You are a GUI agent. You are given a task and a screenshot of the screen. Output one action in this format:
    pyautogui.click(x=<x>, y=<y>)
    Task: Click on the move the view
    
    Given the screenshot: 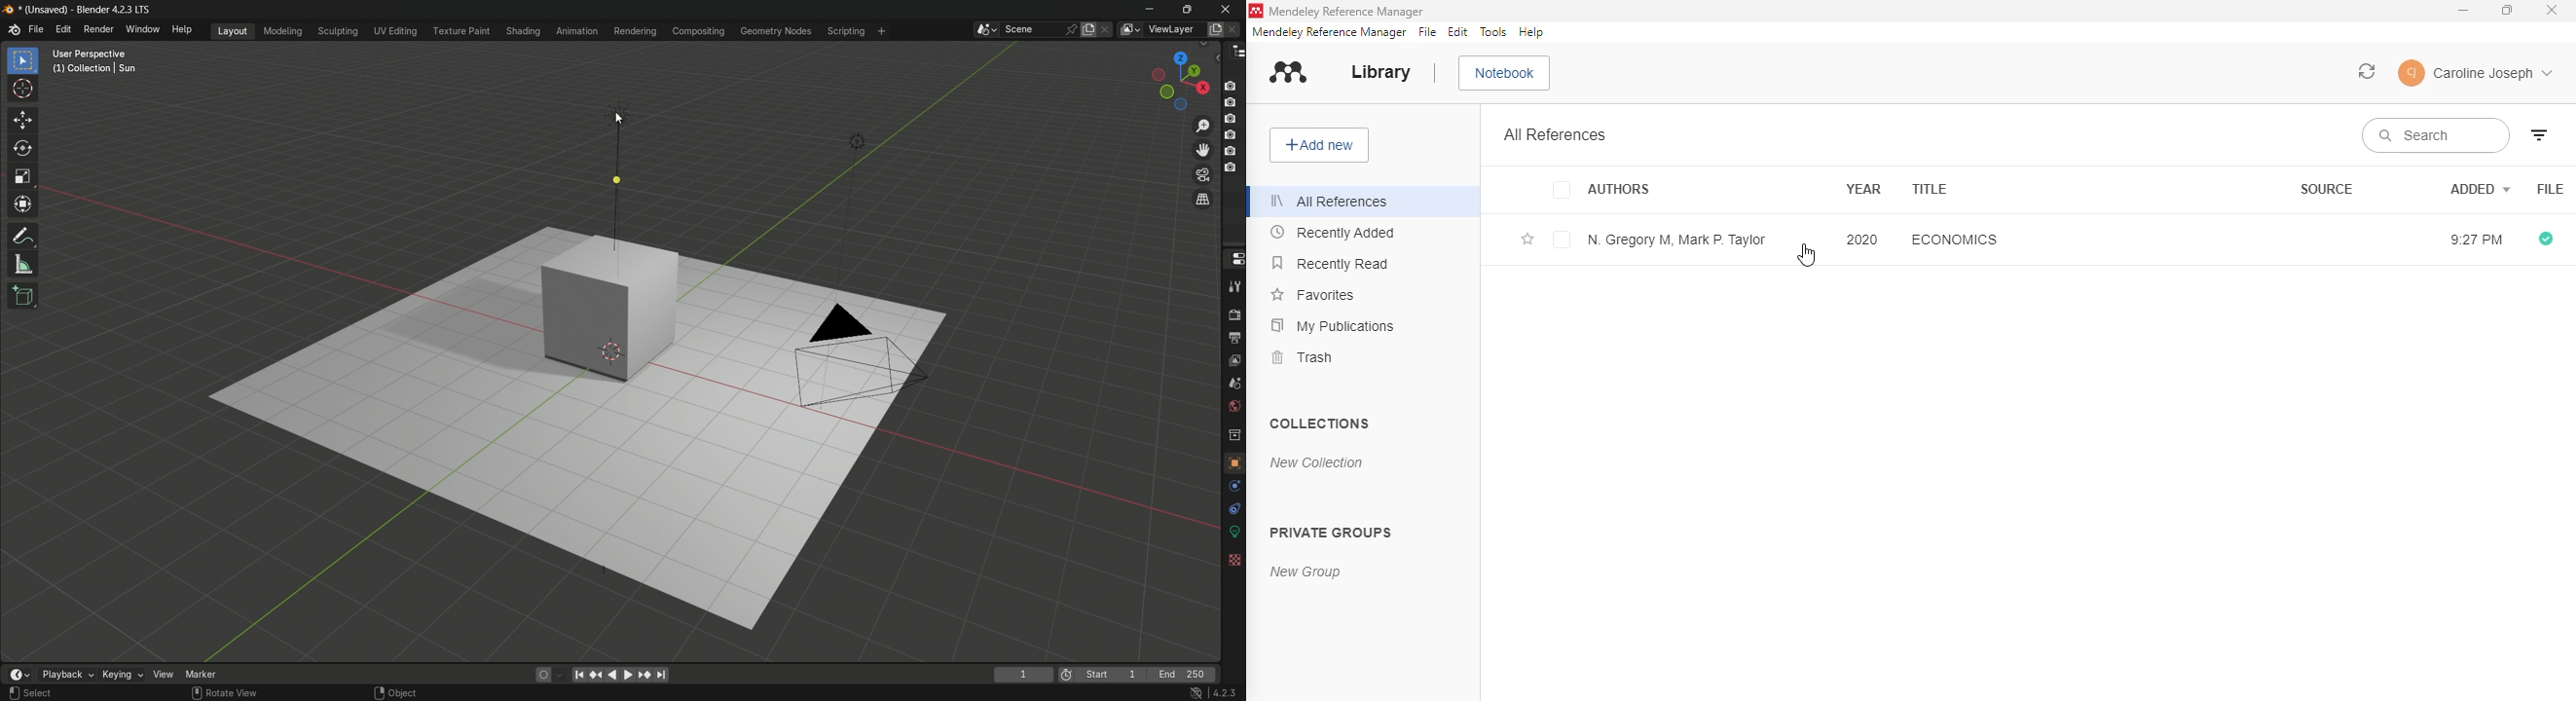 What is the action you would take?
    pyautogui.click(x=1203, y=149)
    